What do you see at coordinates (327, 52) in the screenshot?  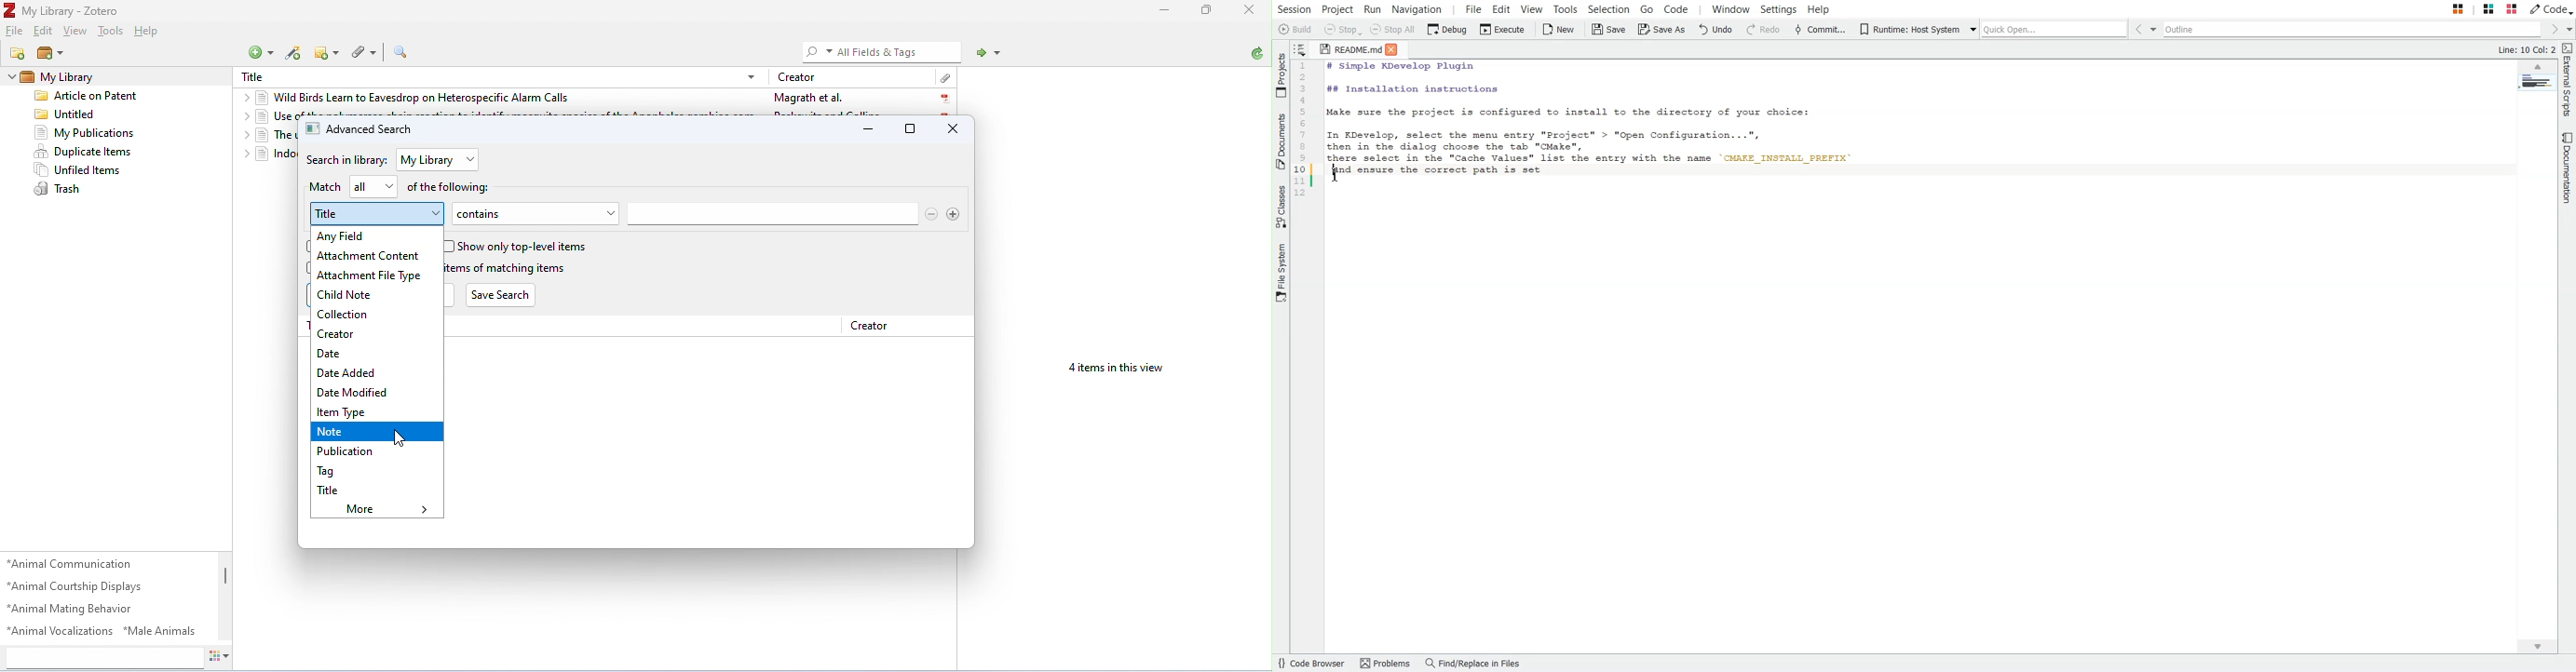 I see `new note` at bounding box center [327, 52].